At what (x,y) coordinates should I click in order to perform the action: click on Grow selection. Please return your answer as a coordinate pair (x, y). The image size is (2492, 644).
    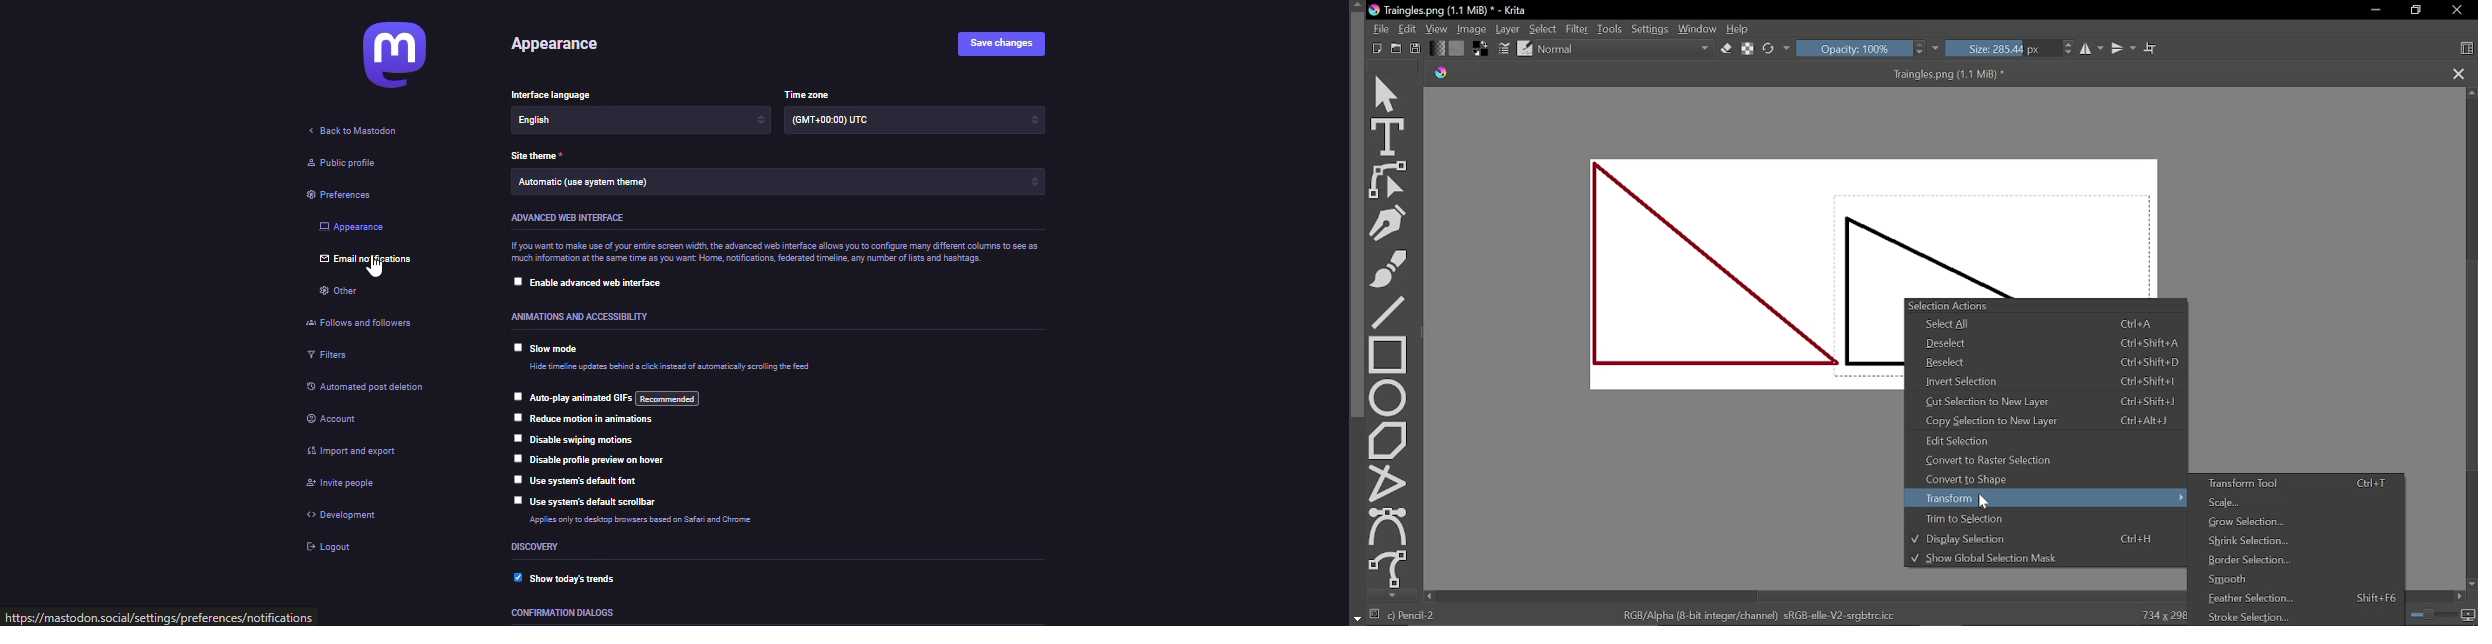
    Looking at the image, I should click on (2290, 523).